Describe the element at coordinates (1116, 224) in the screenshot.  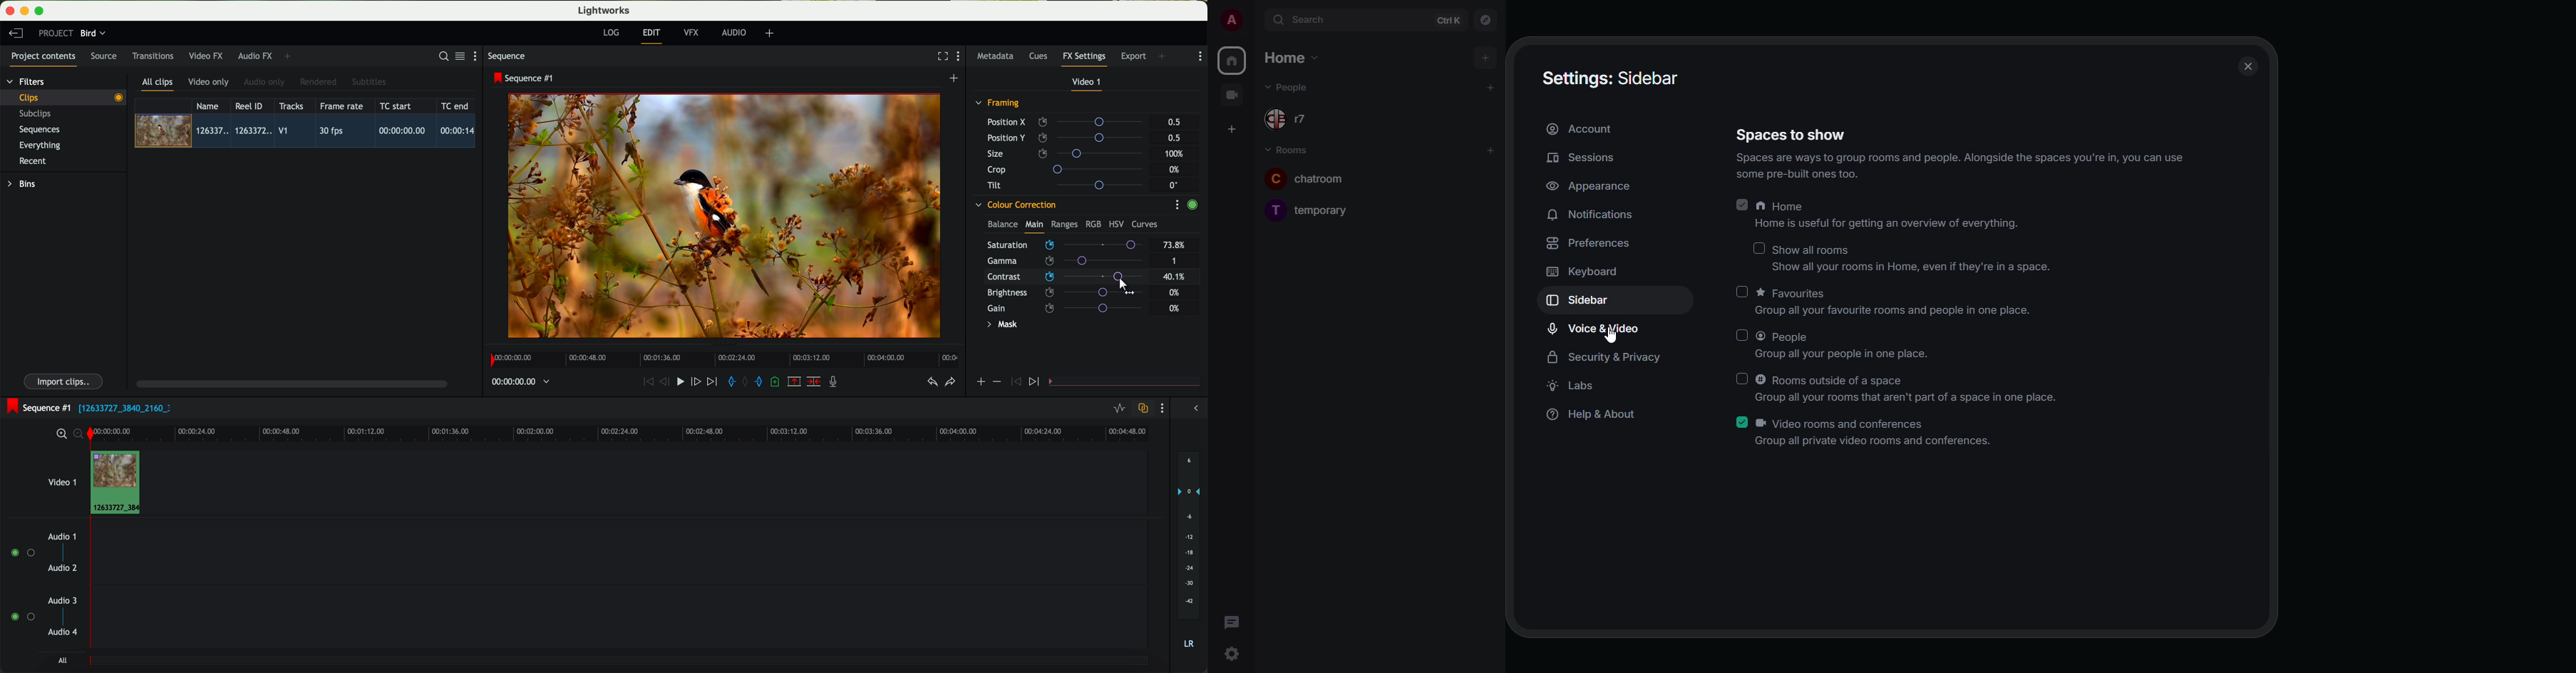
I see `HSV` at that location.